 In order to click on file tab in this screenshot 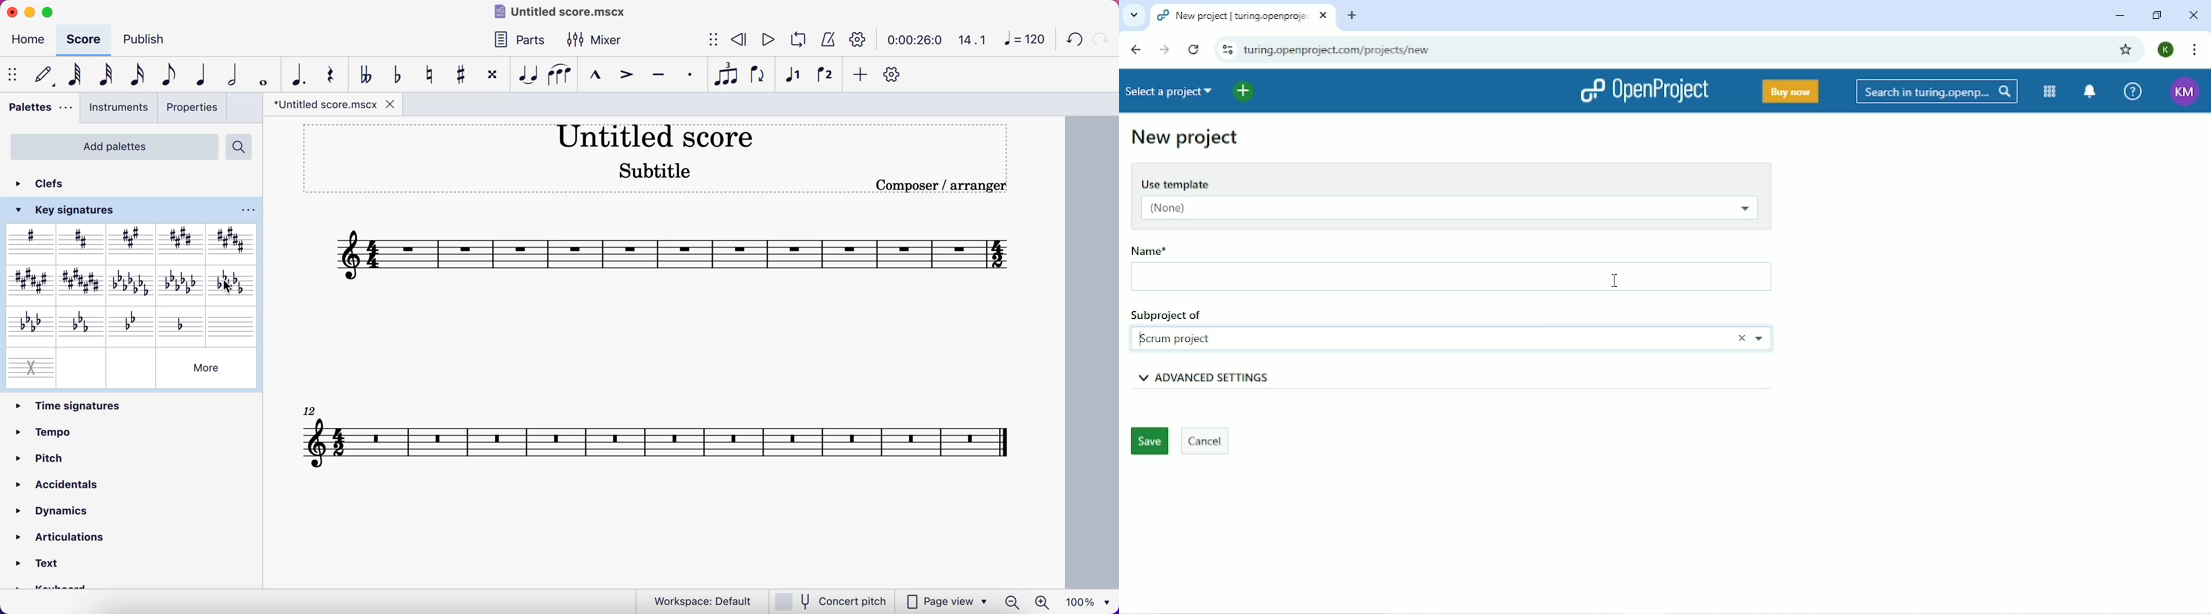, I will do `click(334, 107)`.